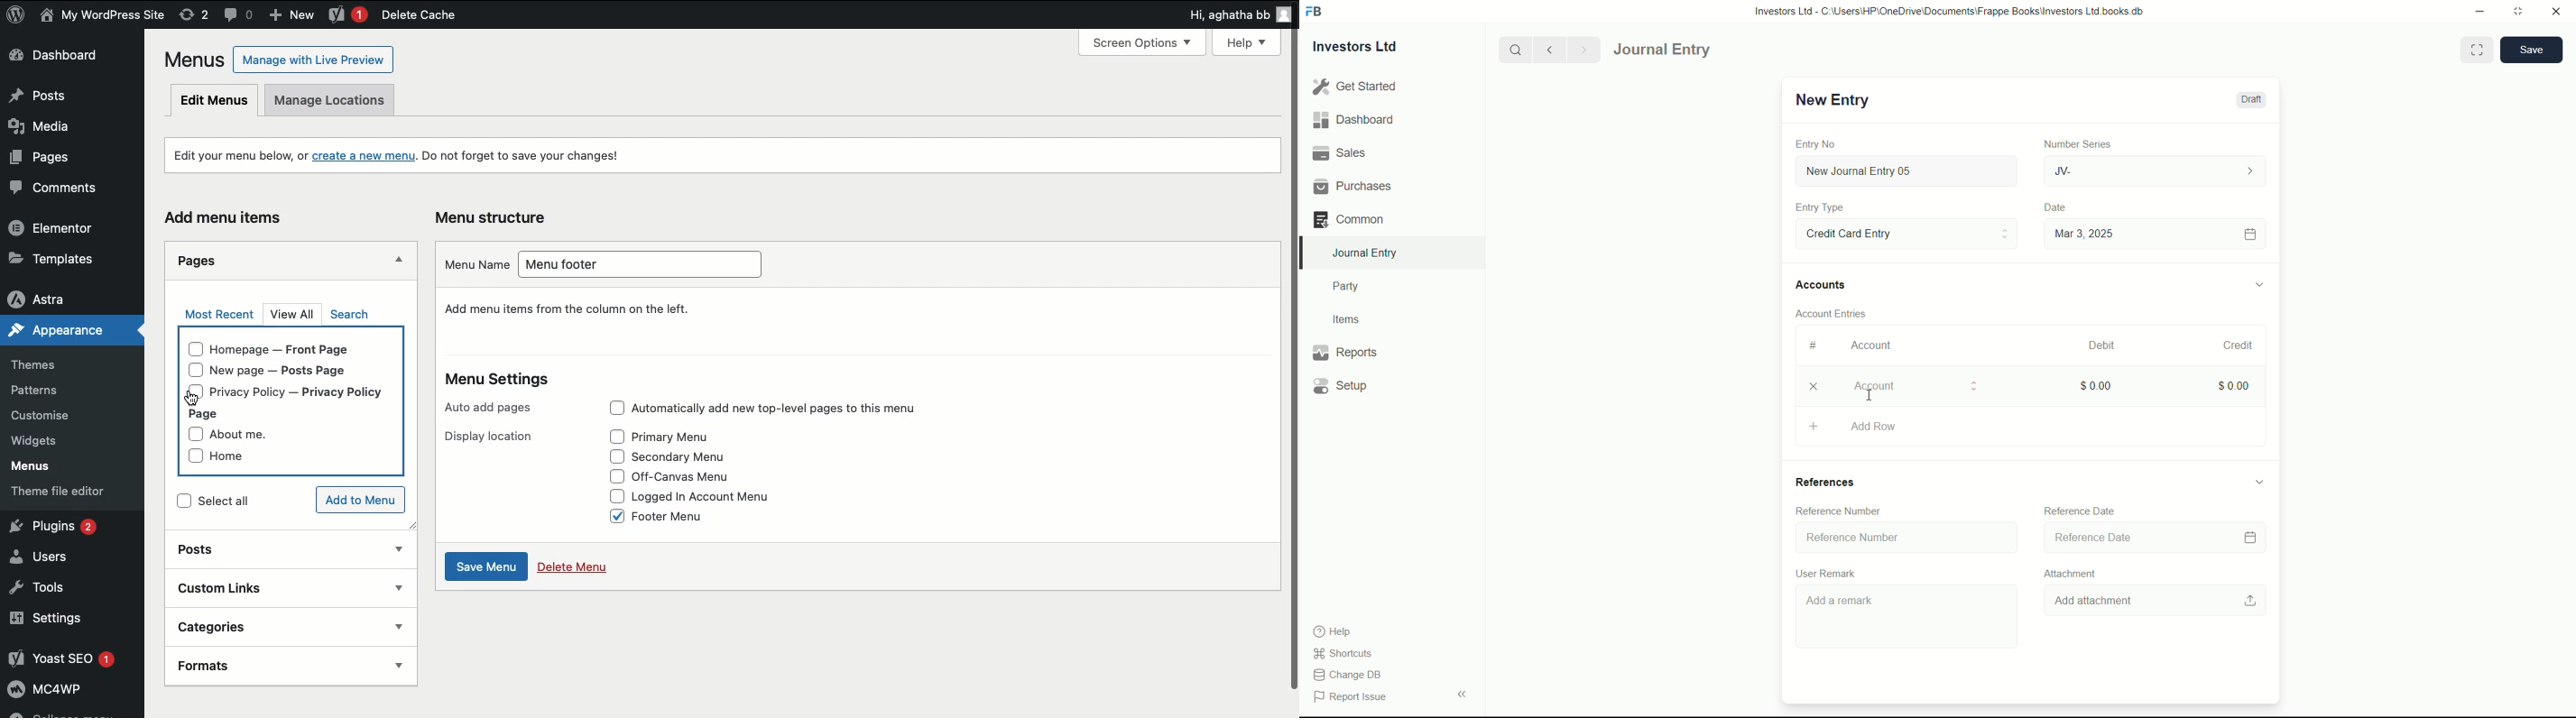 The width and height of the screenshot is (2576, 728). What do you see at coordinates (194, 15) in the screenshot?
I see `Revision` at bounding box center [194, 15].